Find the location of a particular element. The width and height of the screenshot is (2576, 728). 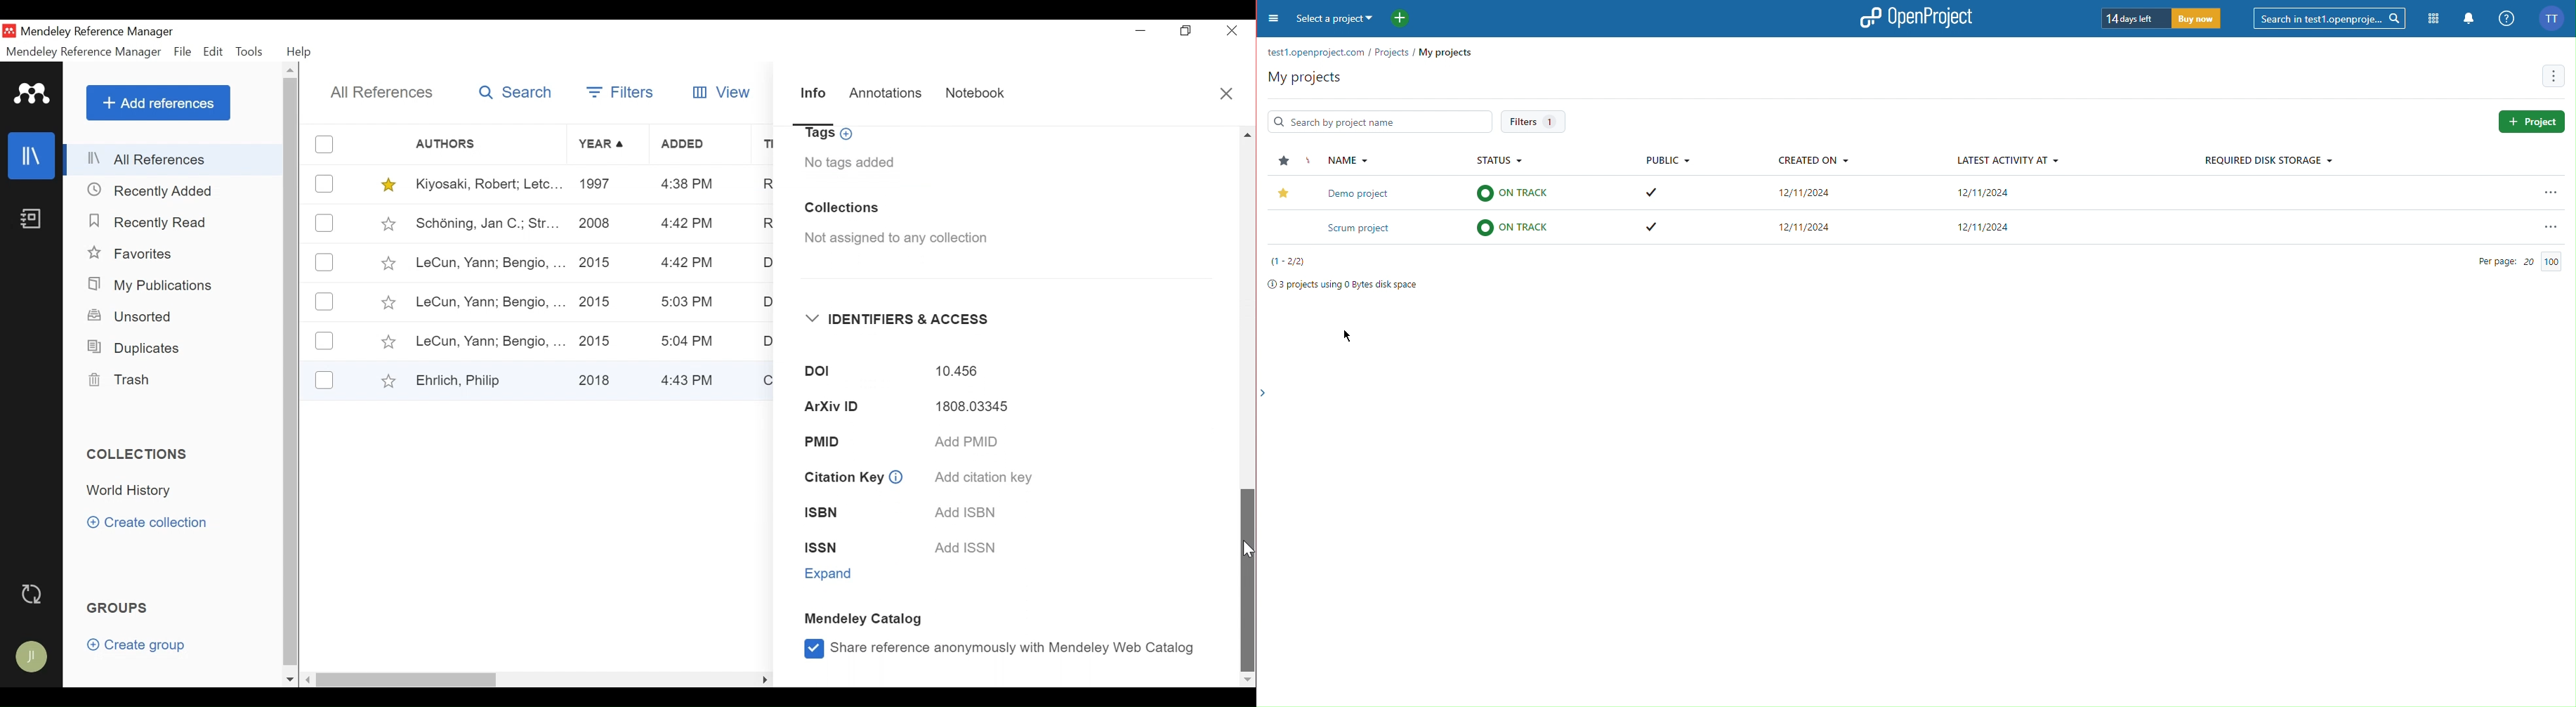

Groups is located at coordinates (116, 607).